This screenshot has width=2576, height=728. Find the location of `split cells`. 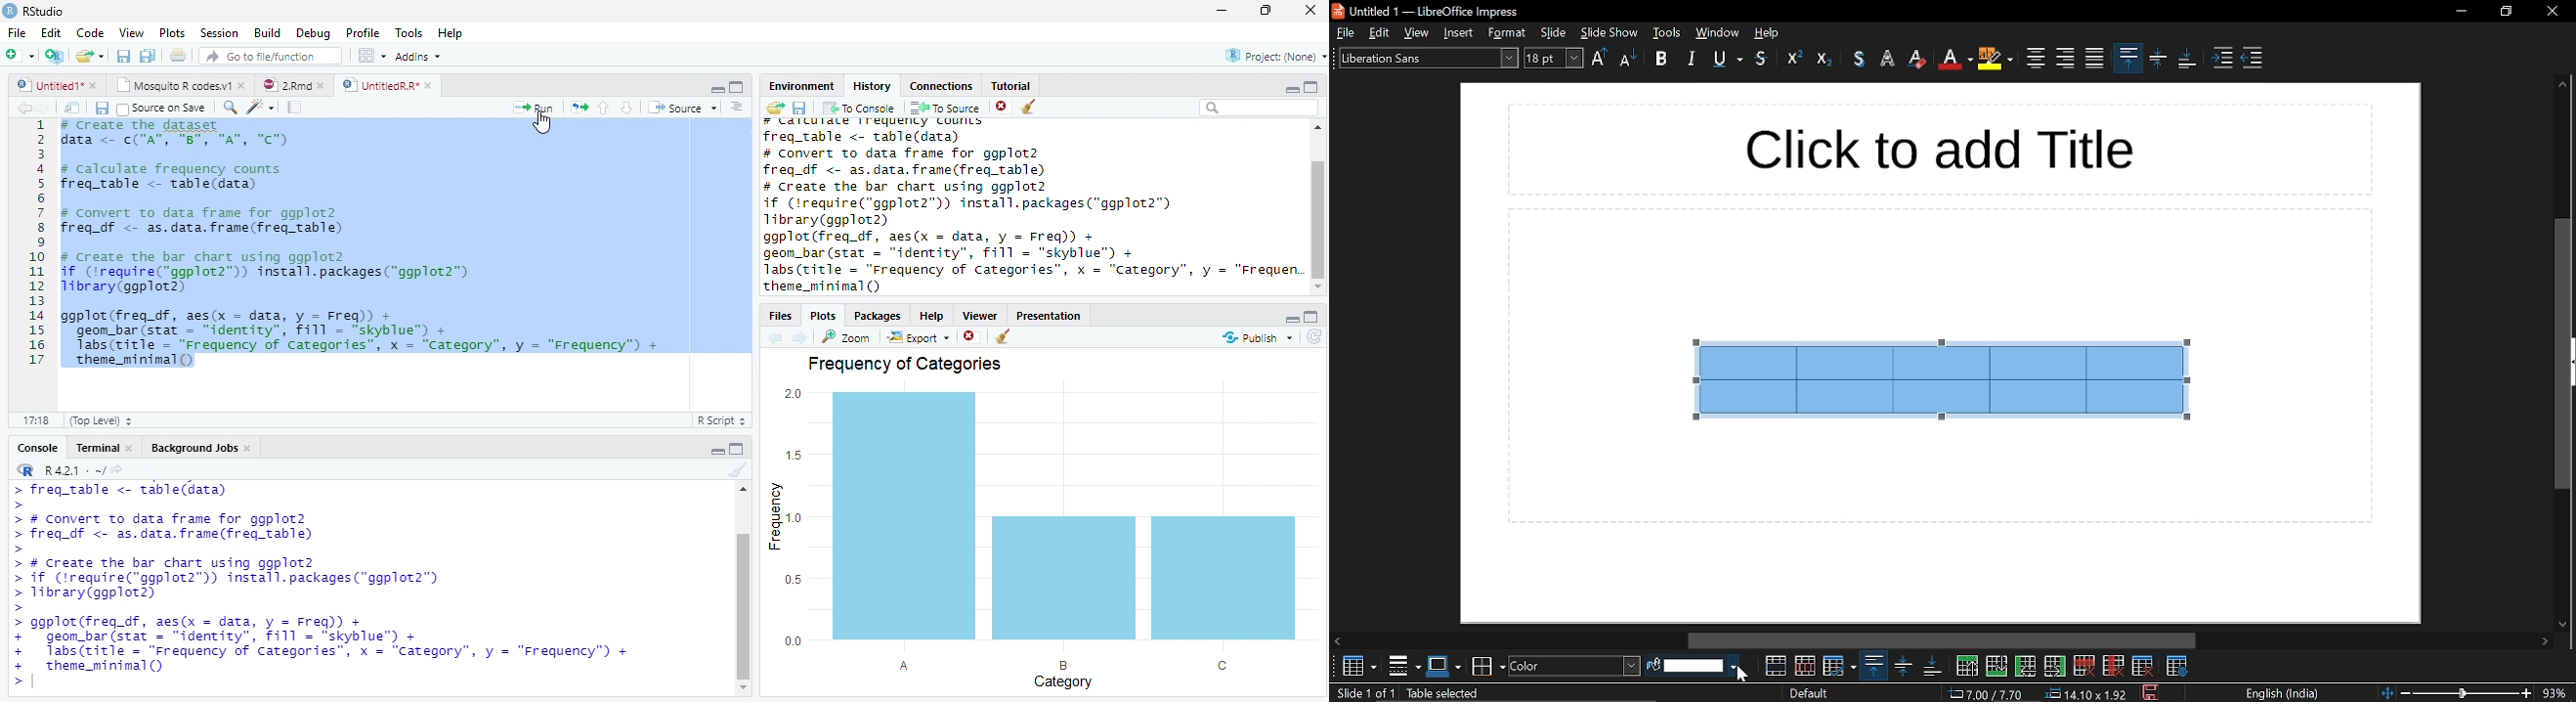

split cells is located at coordinates (1806, 666).